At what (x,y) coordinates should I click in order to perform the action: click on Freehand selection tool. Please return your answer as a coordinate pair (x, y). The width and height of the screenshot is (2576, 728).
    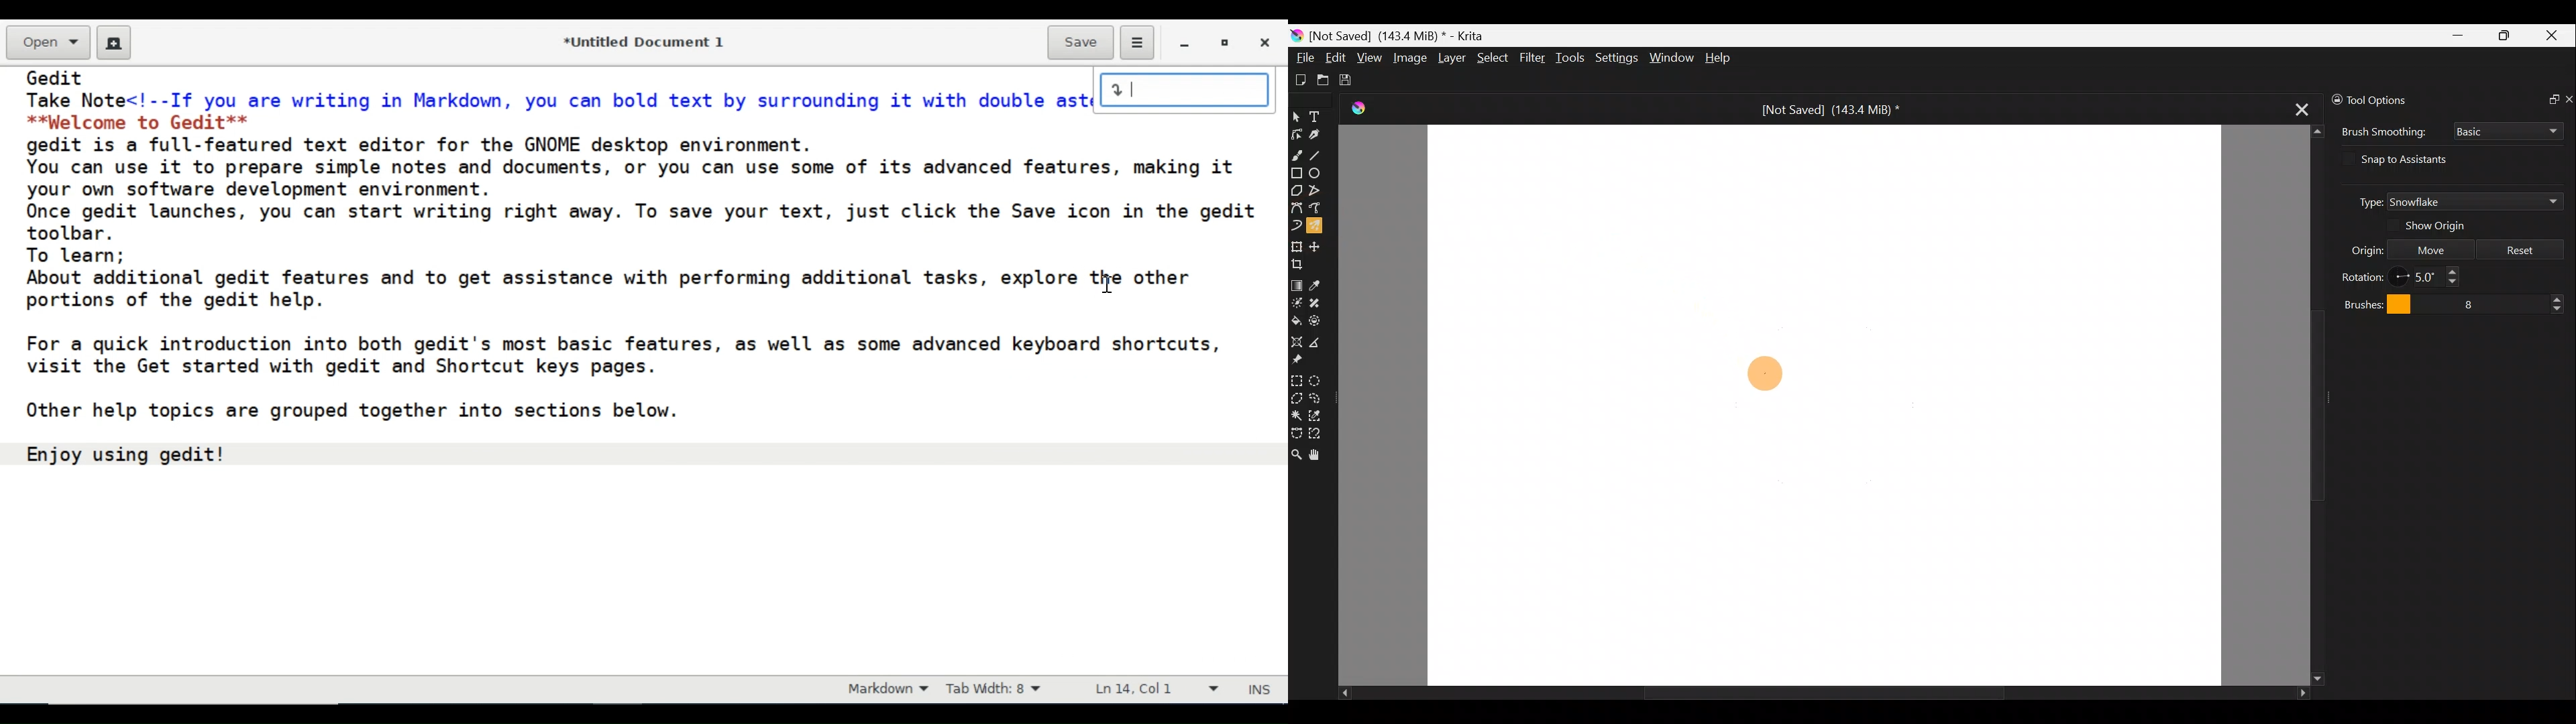
    Looking at the image, I should click on (1317, 398).